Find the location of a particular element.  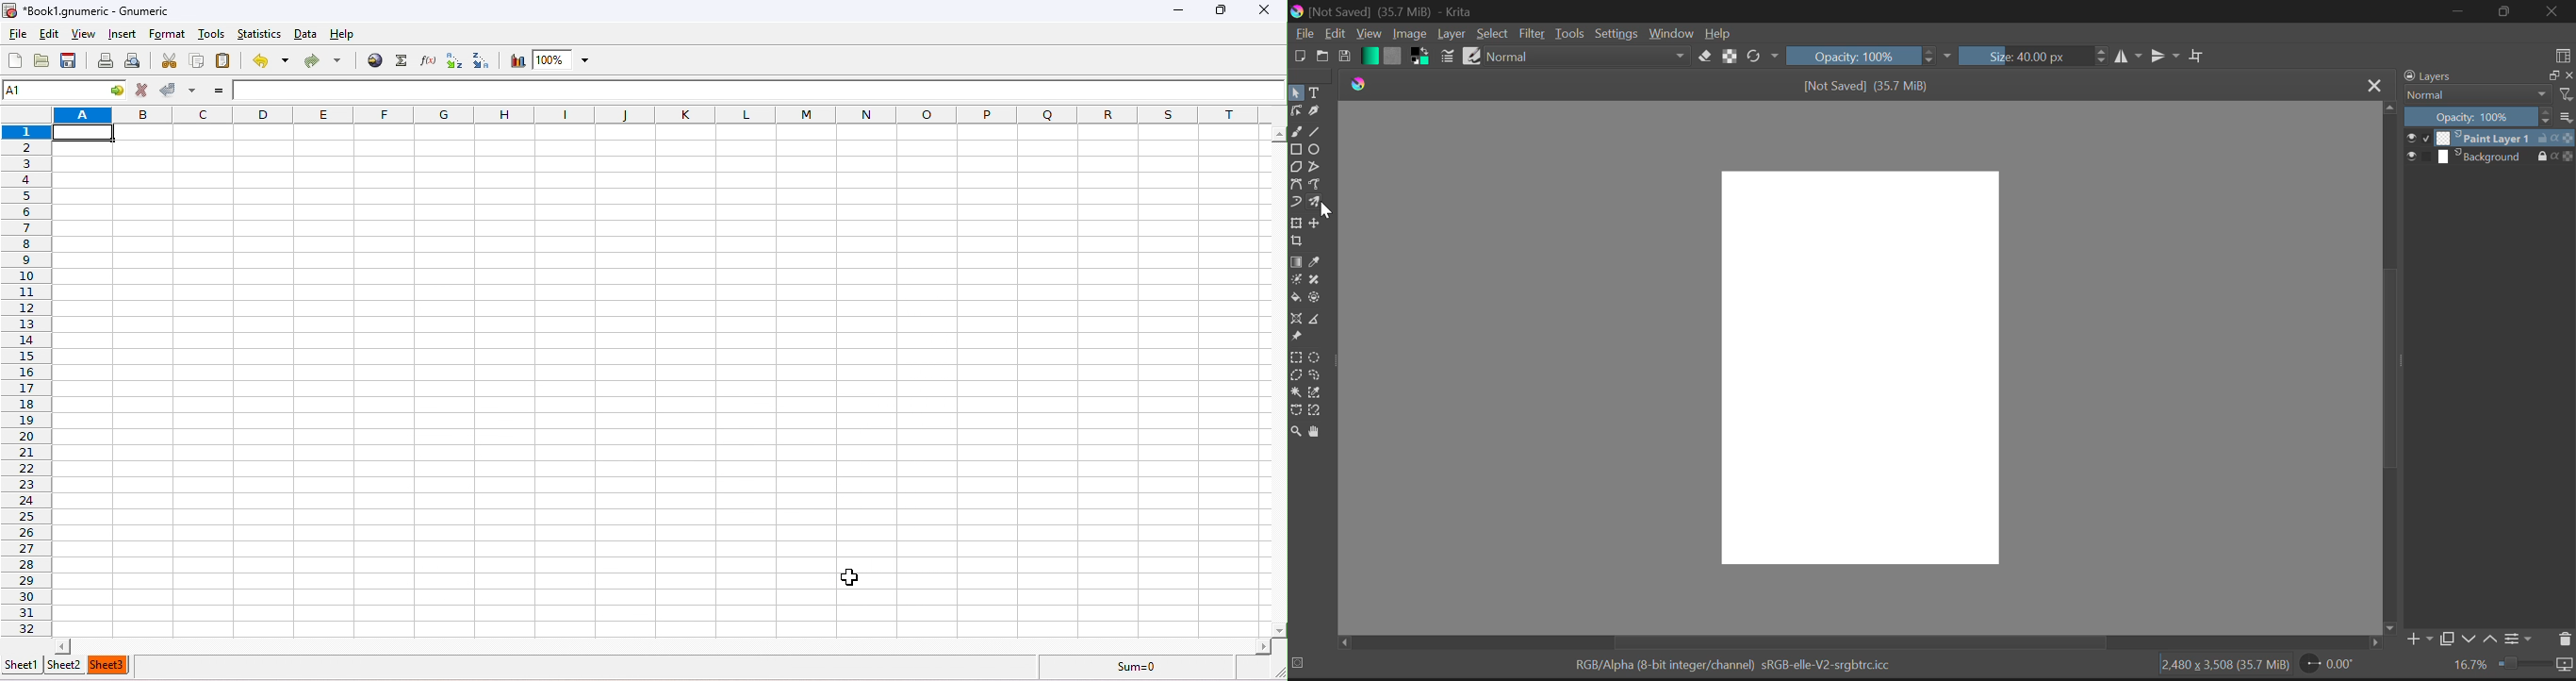

filter is located at coordinates (2565, 93).